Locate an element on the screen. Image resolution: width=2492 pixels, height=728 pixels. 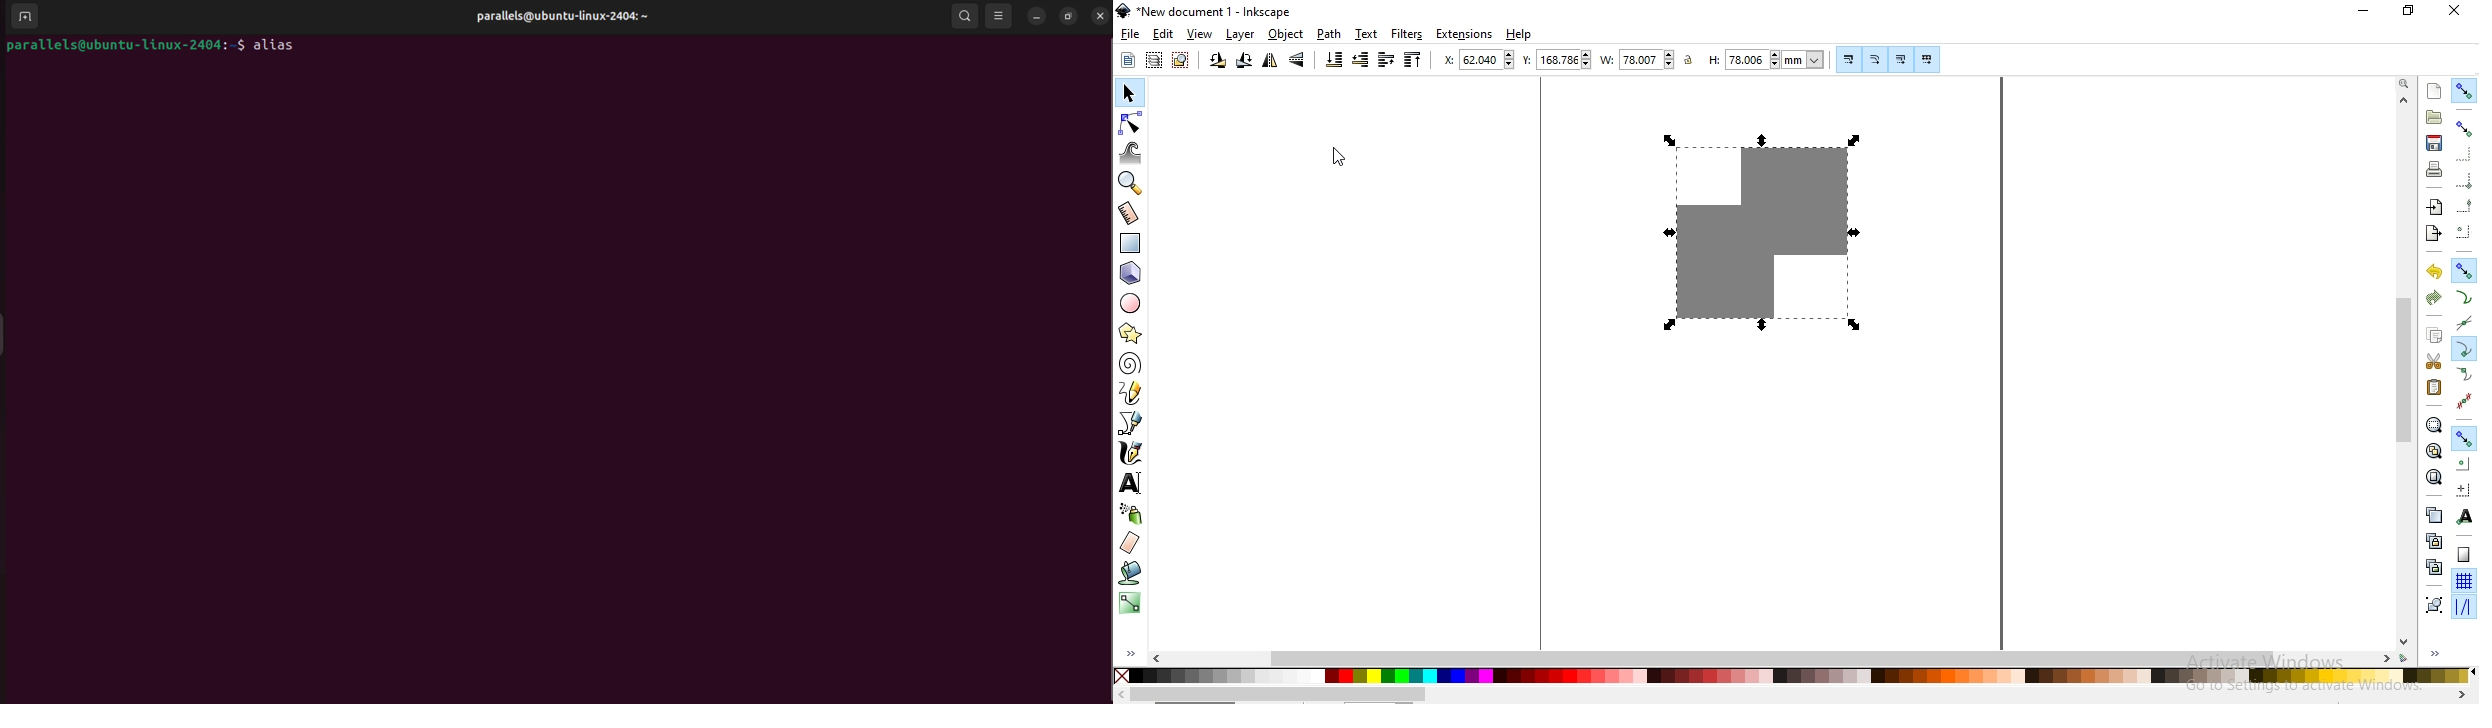
help is located at coordinates (1519, 35).